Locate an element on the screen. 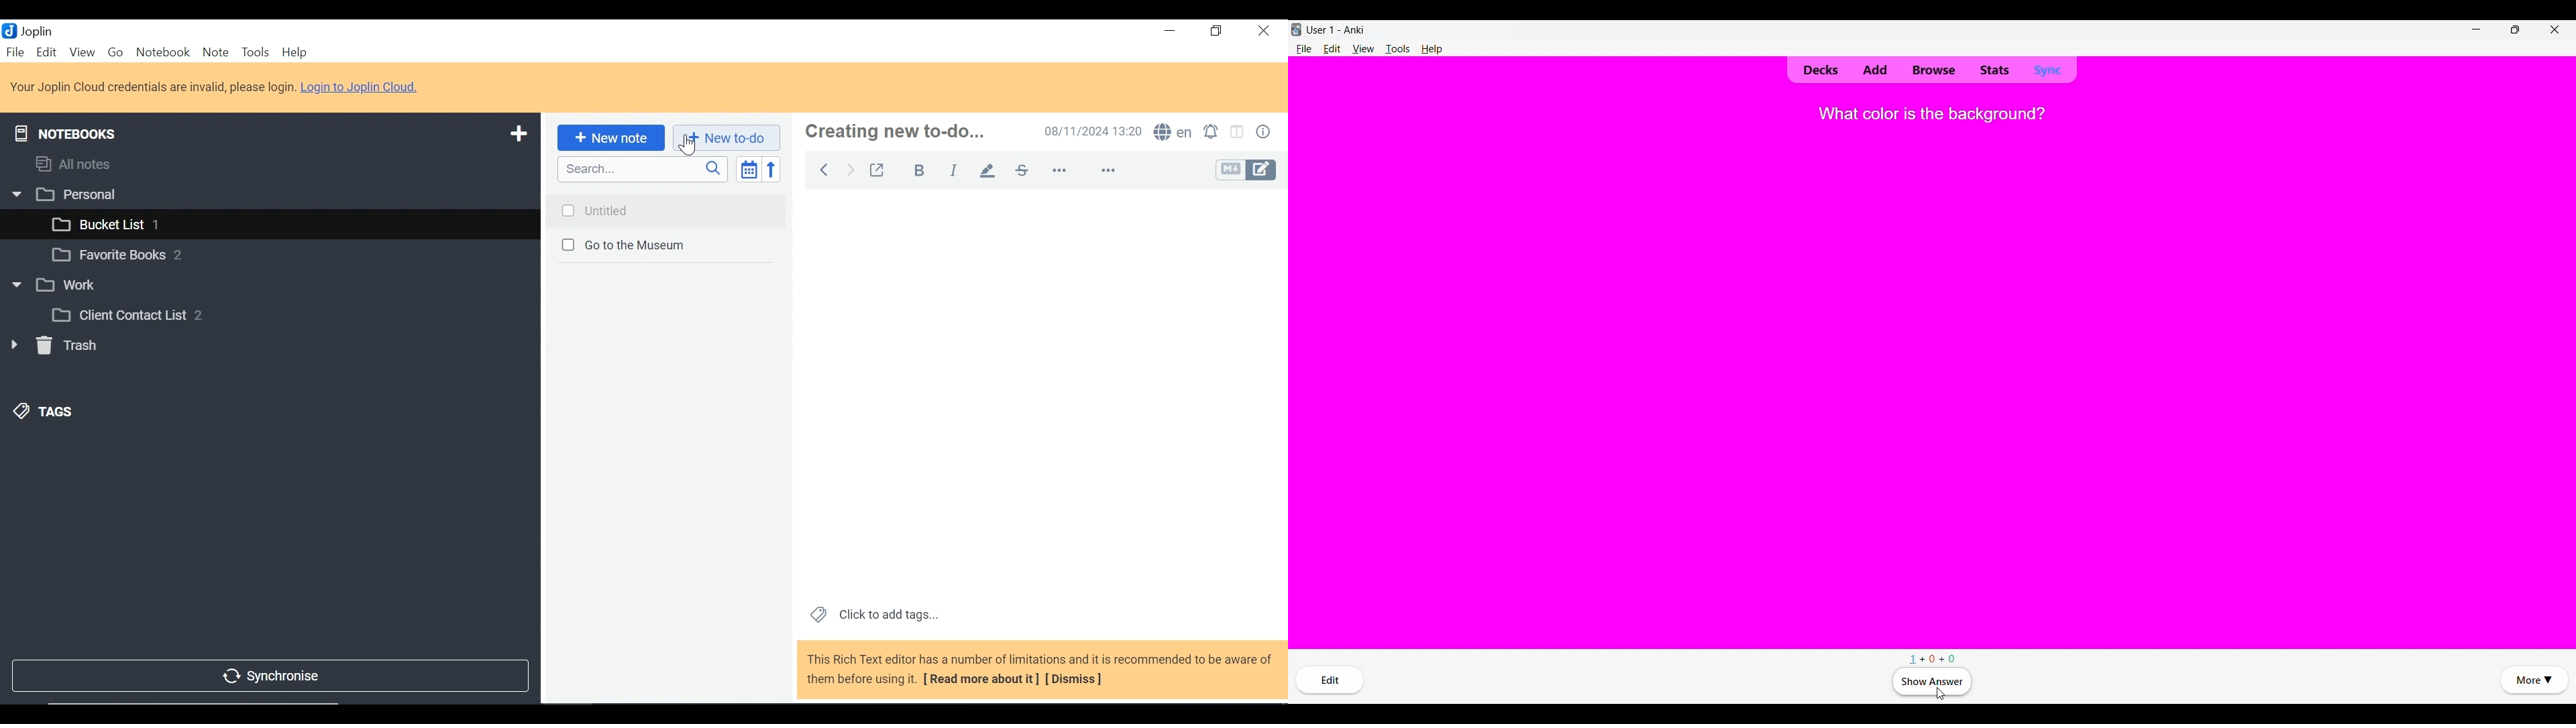 This screenshot has width=2576, height=728. Note is located at coordinates (215, 53).